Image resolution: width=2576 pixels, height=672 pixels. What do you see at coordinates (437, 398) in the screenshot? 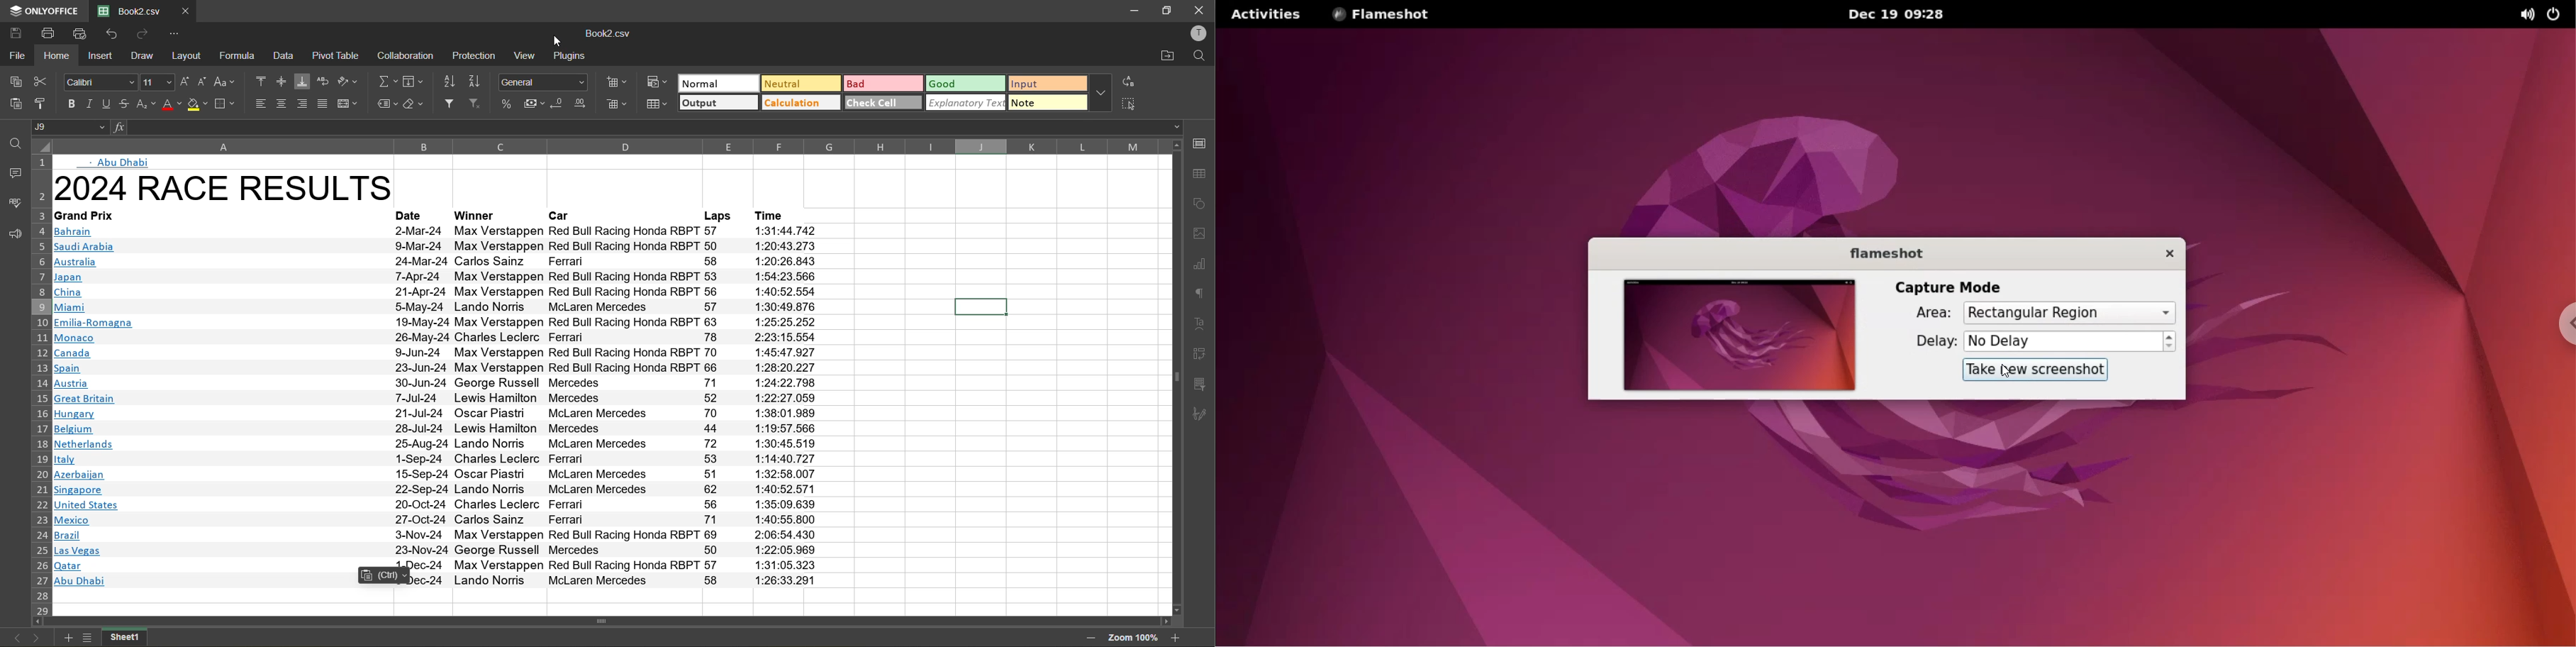
I see `text info` at bounding box center [437, 398].